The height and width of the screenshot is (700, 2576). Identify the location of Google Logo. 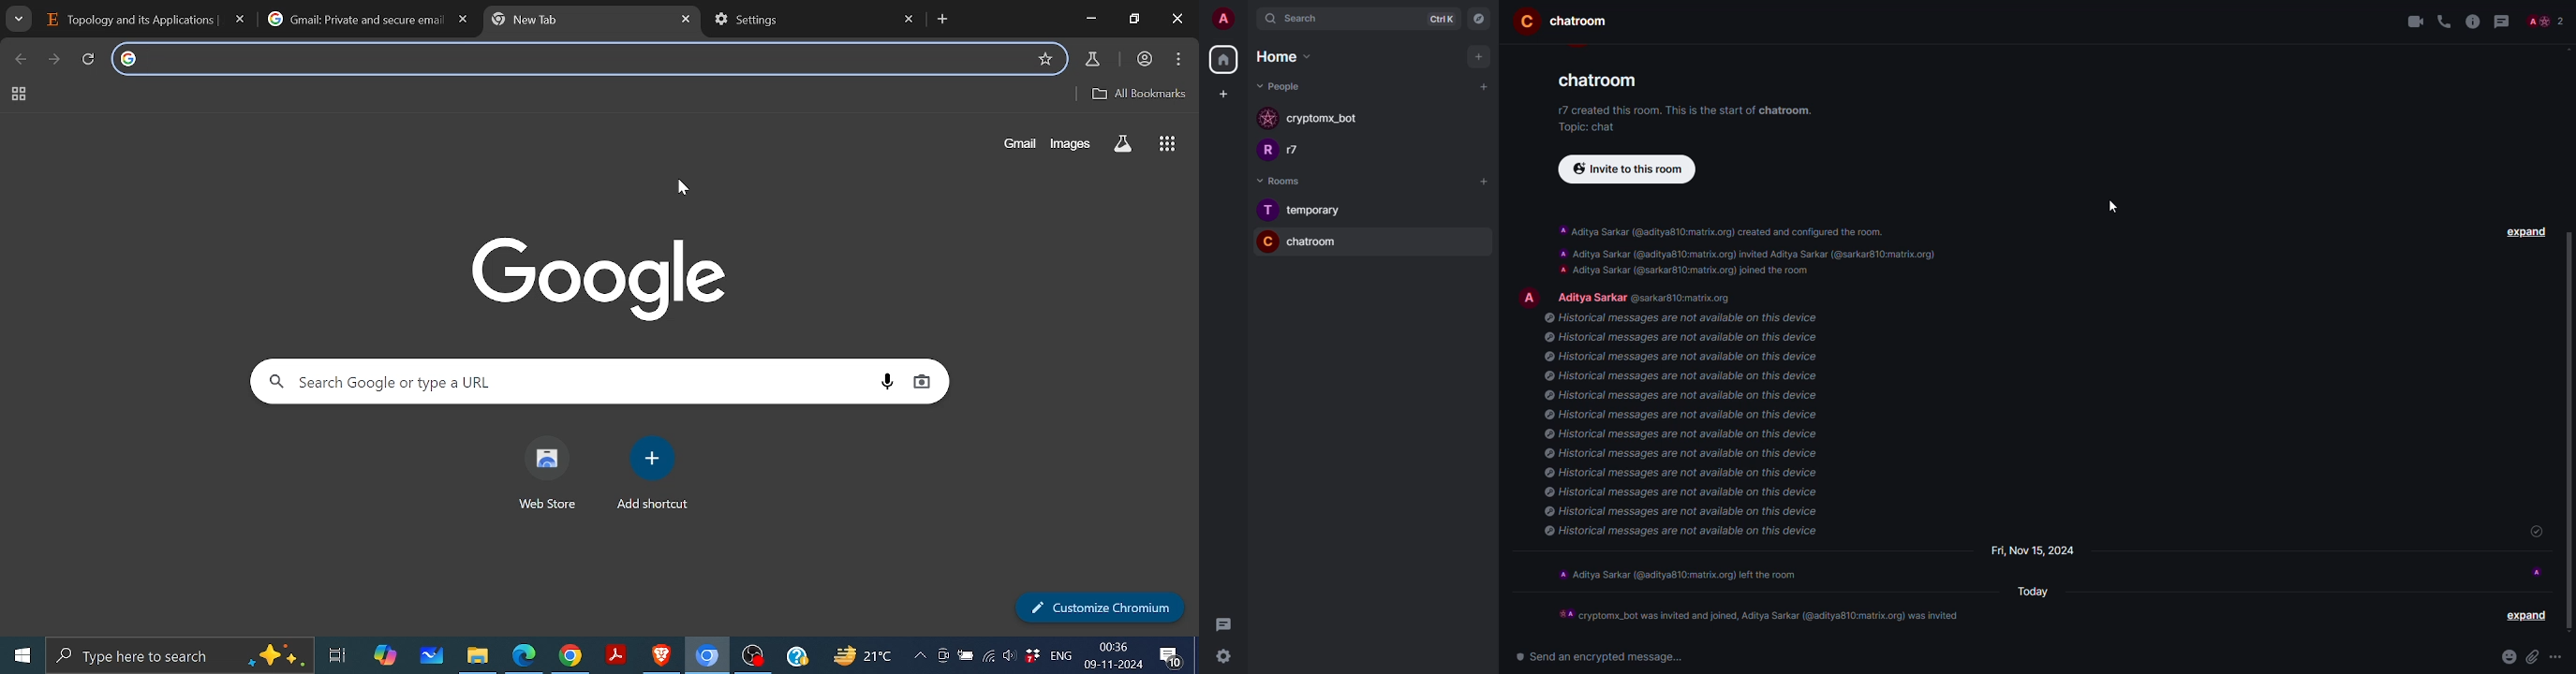
(619, 275).